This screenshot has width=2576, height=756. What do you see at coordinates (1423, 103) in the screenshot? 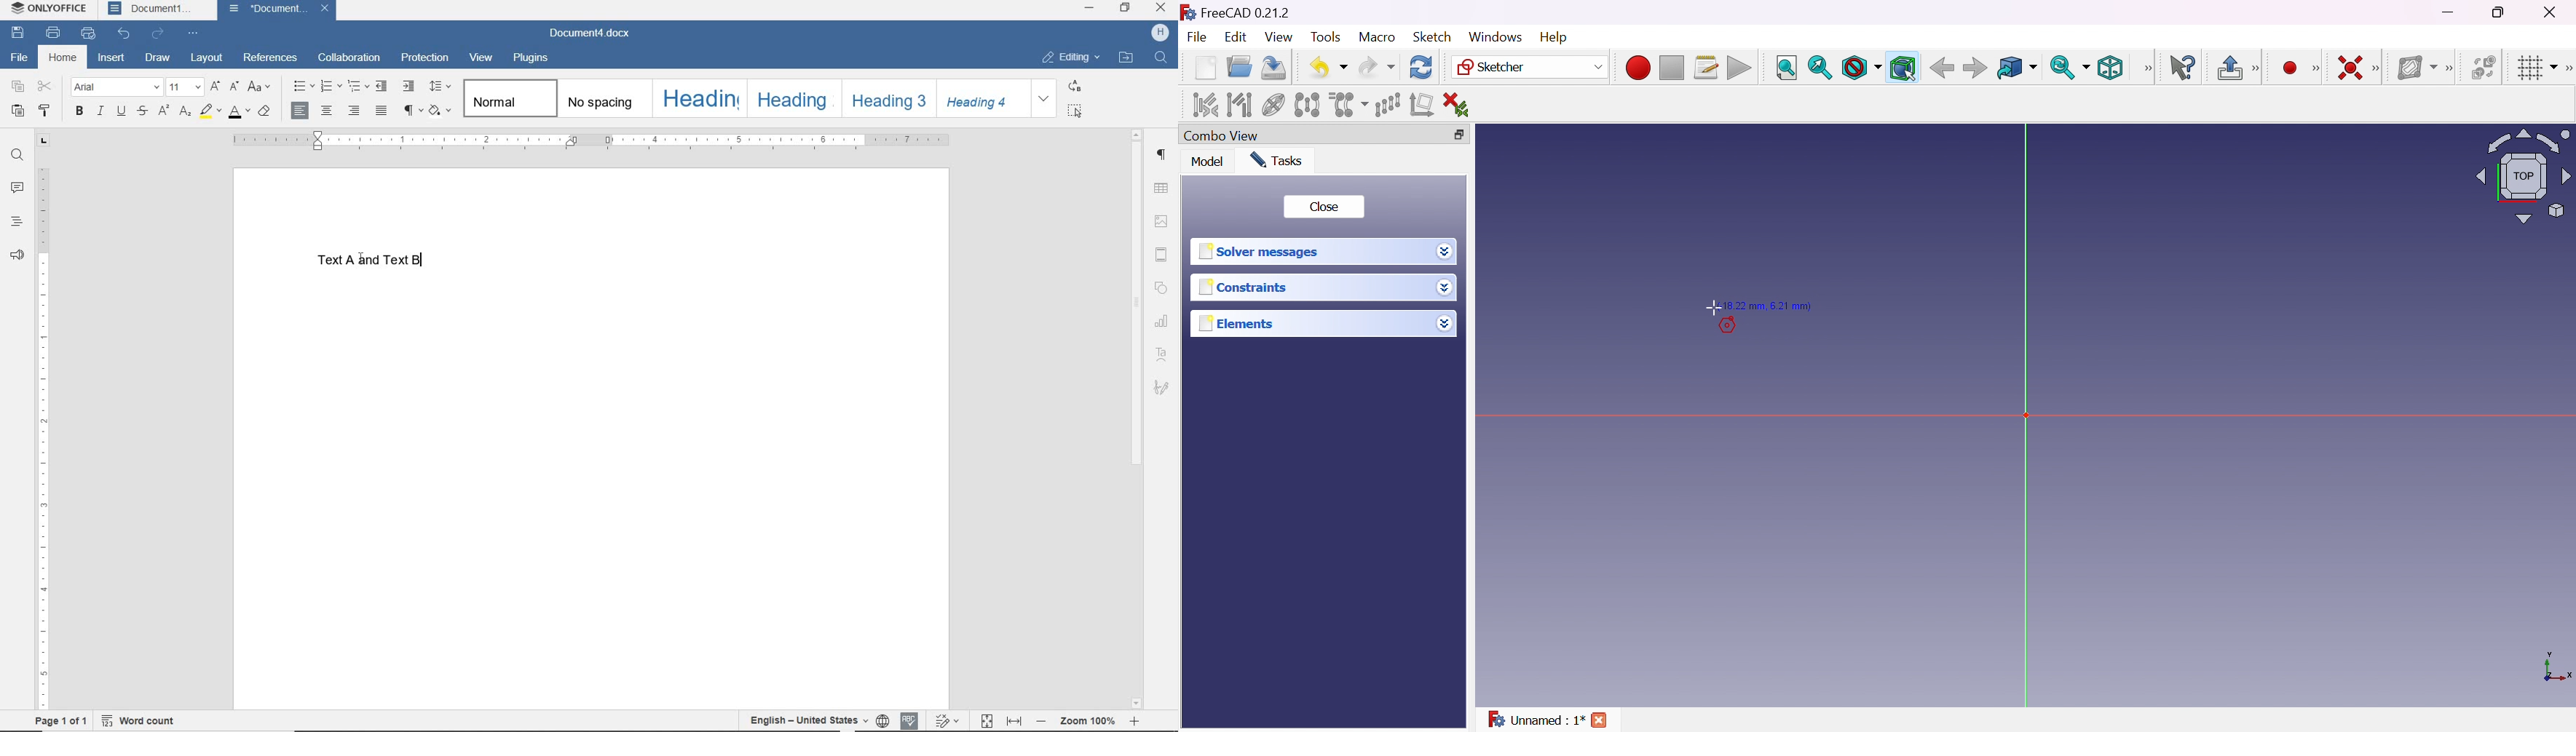
I see `Remove axis alignment` at bounding box center [1423, 103].